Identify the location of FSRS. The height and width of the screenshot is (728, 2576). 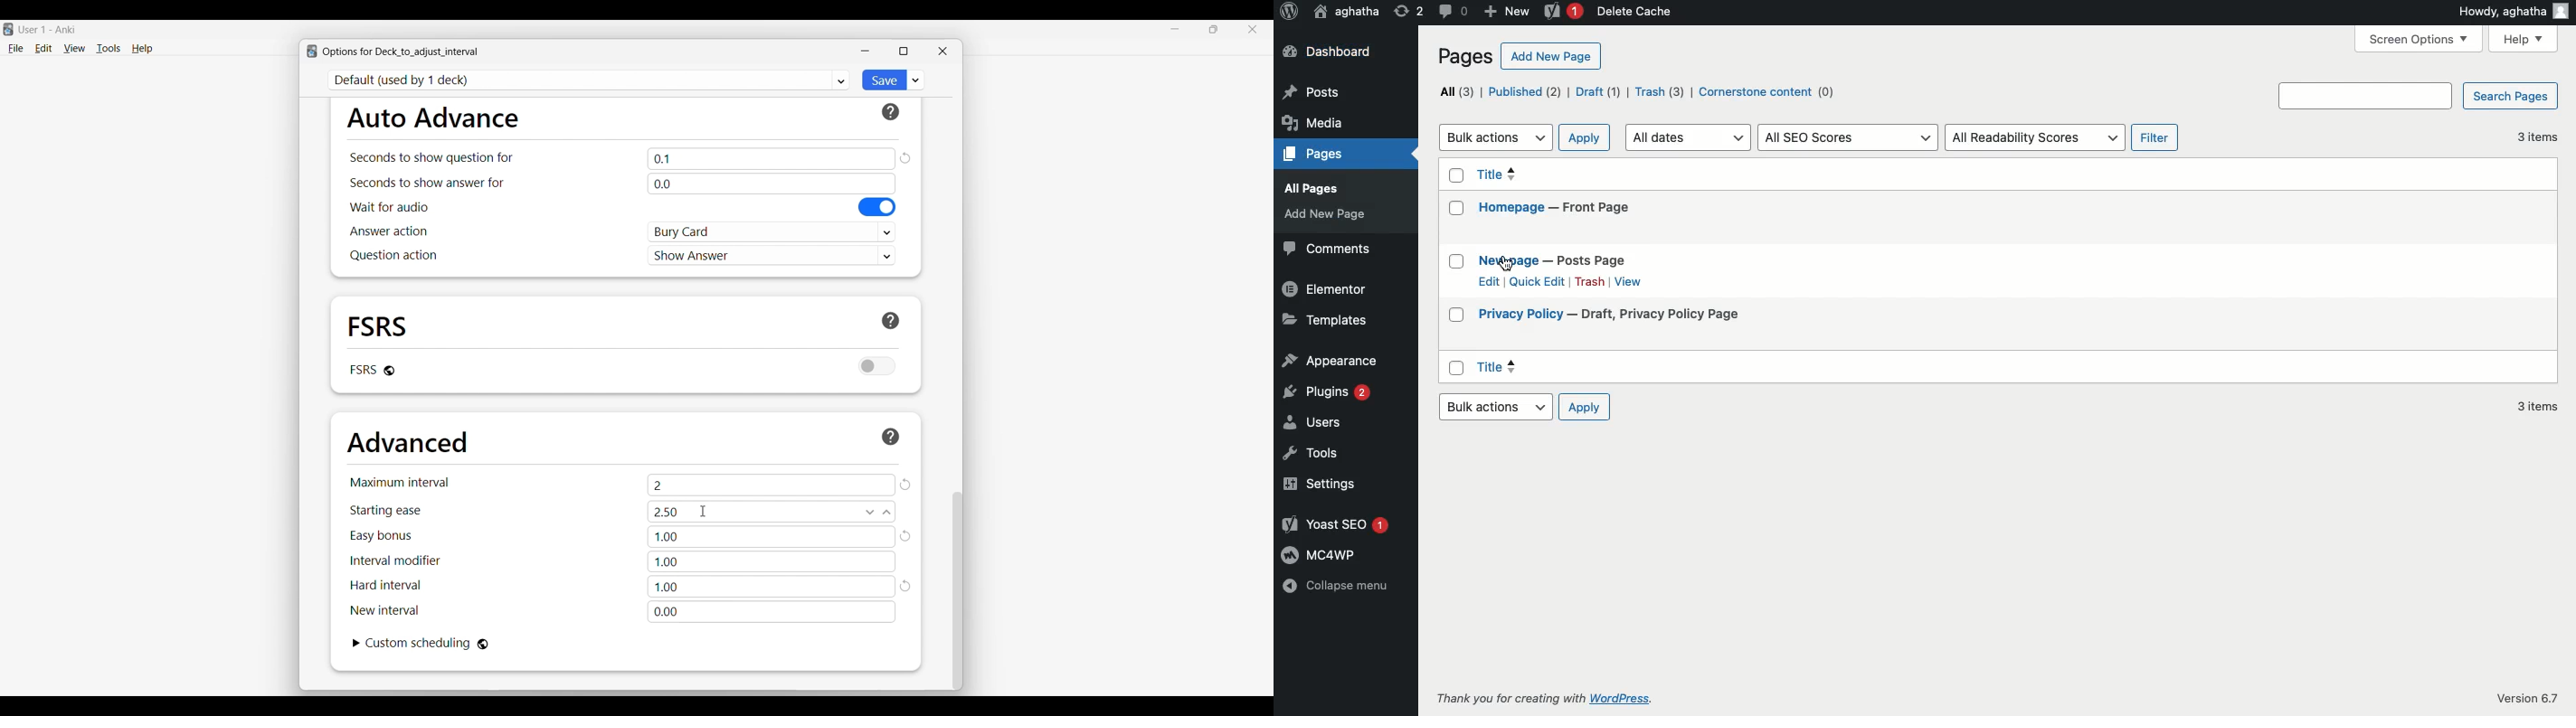
(378, 326).